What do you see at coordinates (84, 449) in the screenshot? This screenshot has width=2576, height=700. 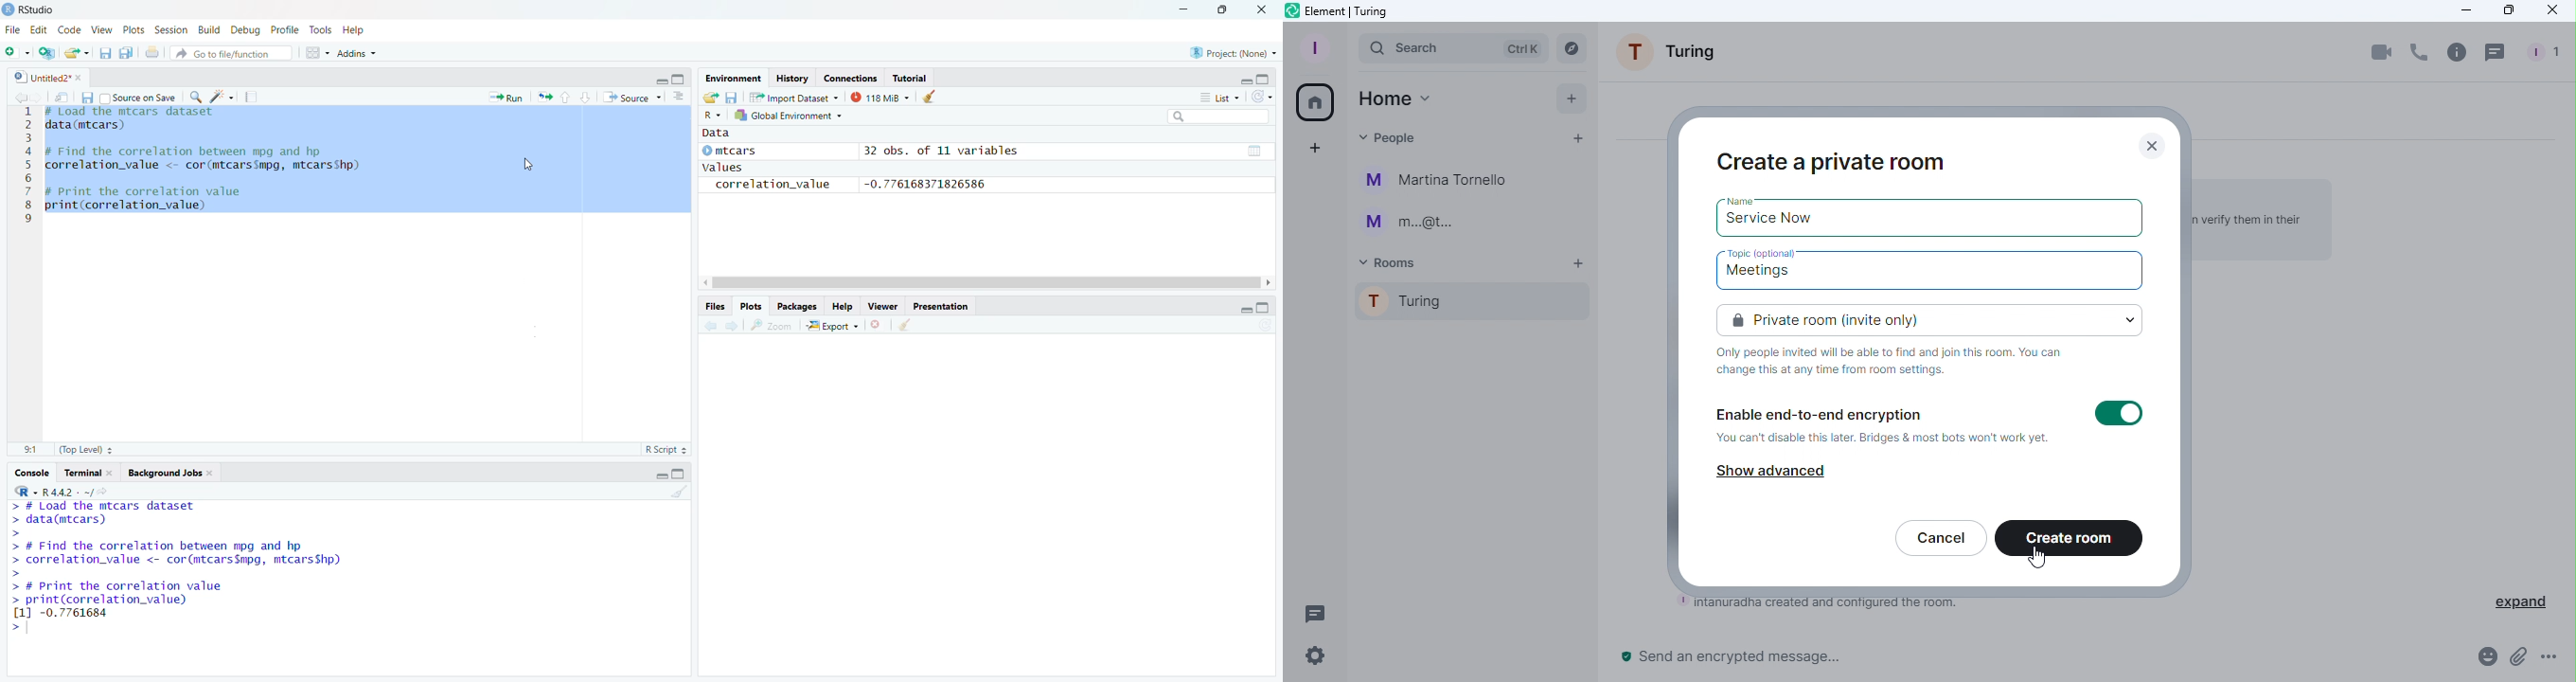 I see `(Top Level)` at bounding box center [84, 449].